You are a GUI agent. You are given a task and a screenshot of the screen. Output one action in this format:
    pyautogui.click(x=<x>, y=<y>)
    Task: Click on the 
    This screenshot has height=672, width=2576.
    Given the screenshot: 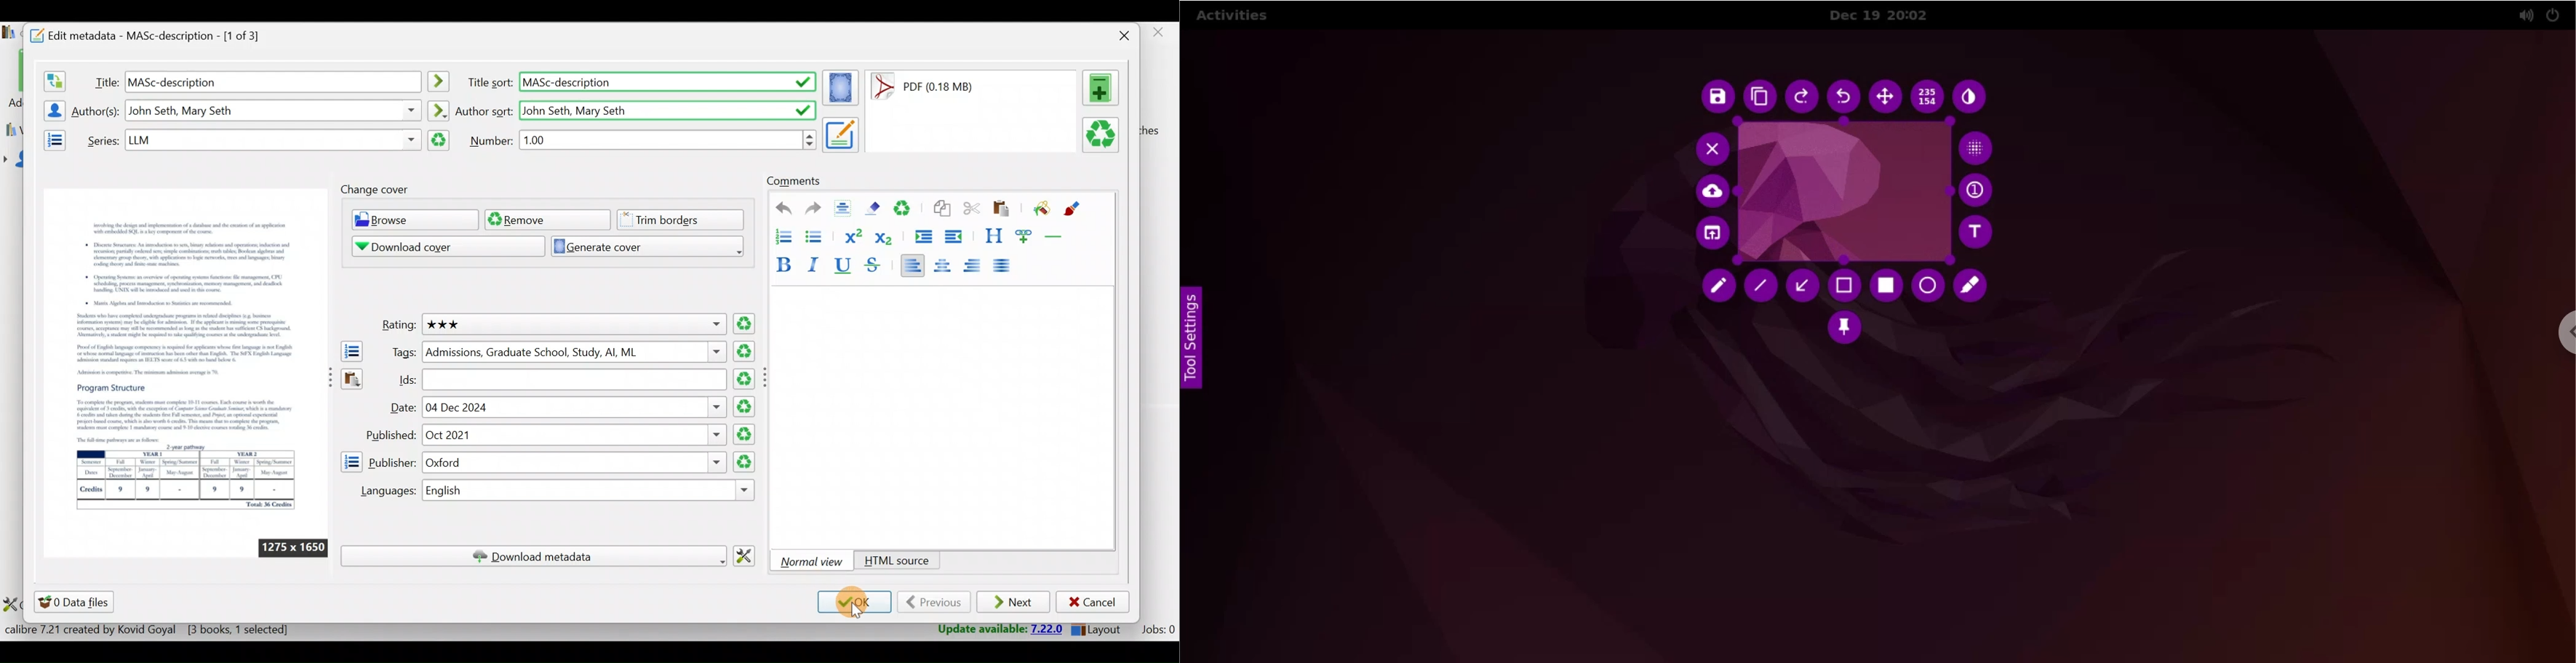 What is the action you would take?
    pyautogui.click(x=272, y=140)
    